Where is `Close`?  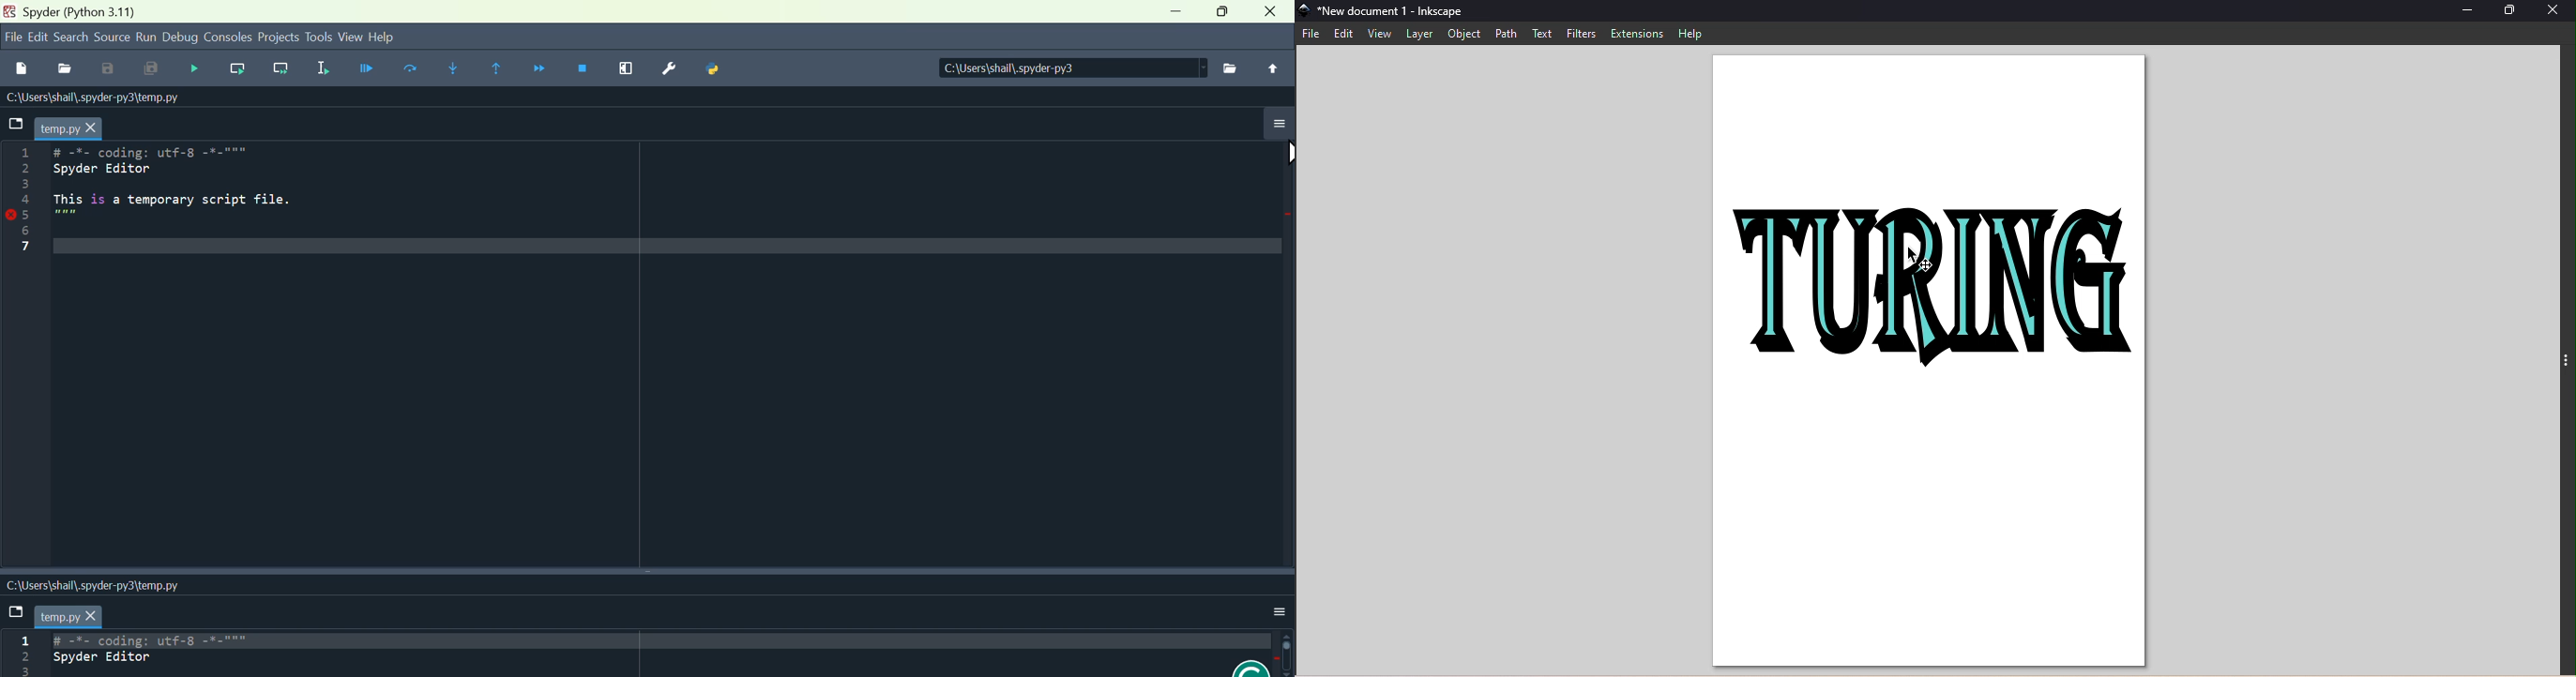 Close is located at coordinates (2553, 12).